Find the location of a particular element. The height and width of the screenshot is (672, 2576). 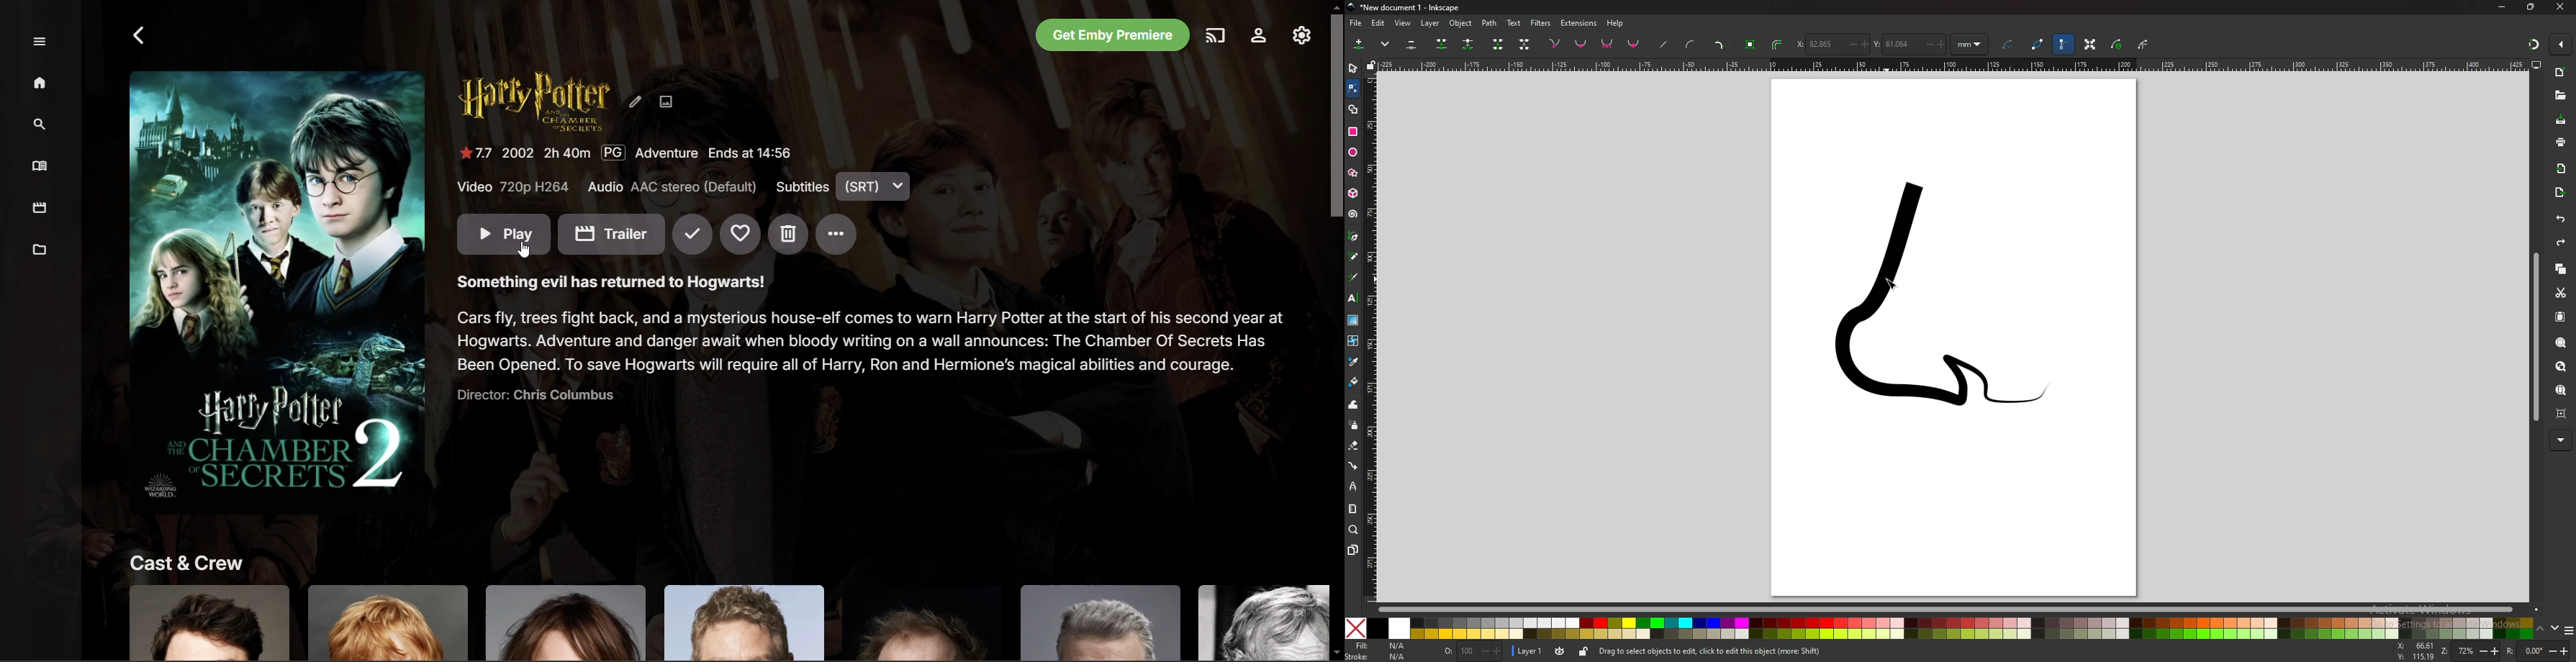

zoom selection is located at coordinates (2560, 343).